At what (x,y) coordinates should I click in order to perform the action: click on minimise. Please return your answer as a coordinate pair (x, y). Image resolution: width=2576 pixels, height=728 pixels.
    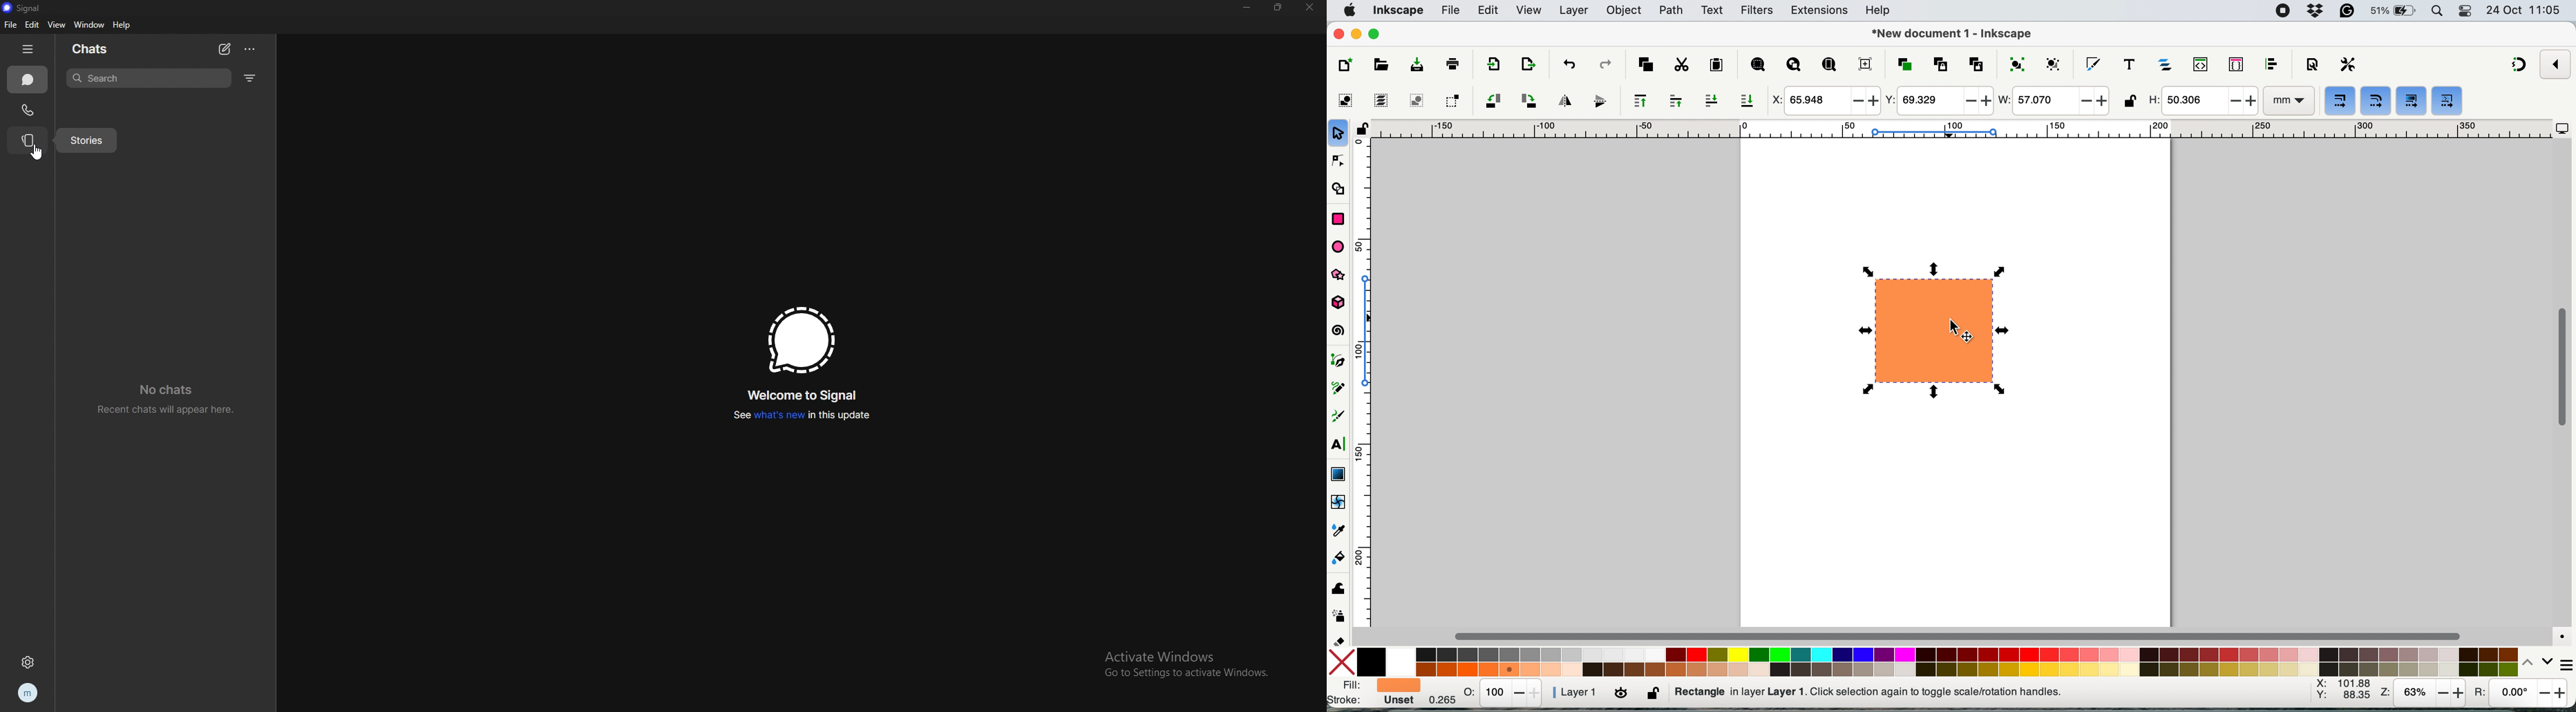
    Looking at the image, I should click on (1356, 33).